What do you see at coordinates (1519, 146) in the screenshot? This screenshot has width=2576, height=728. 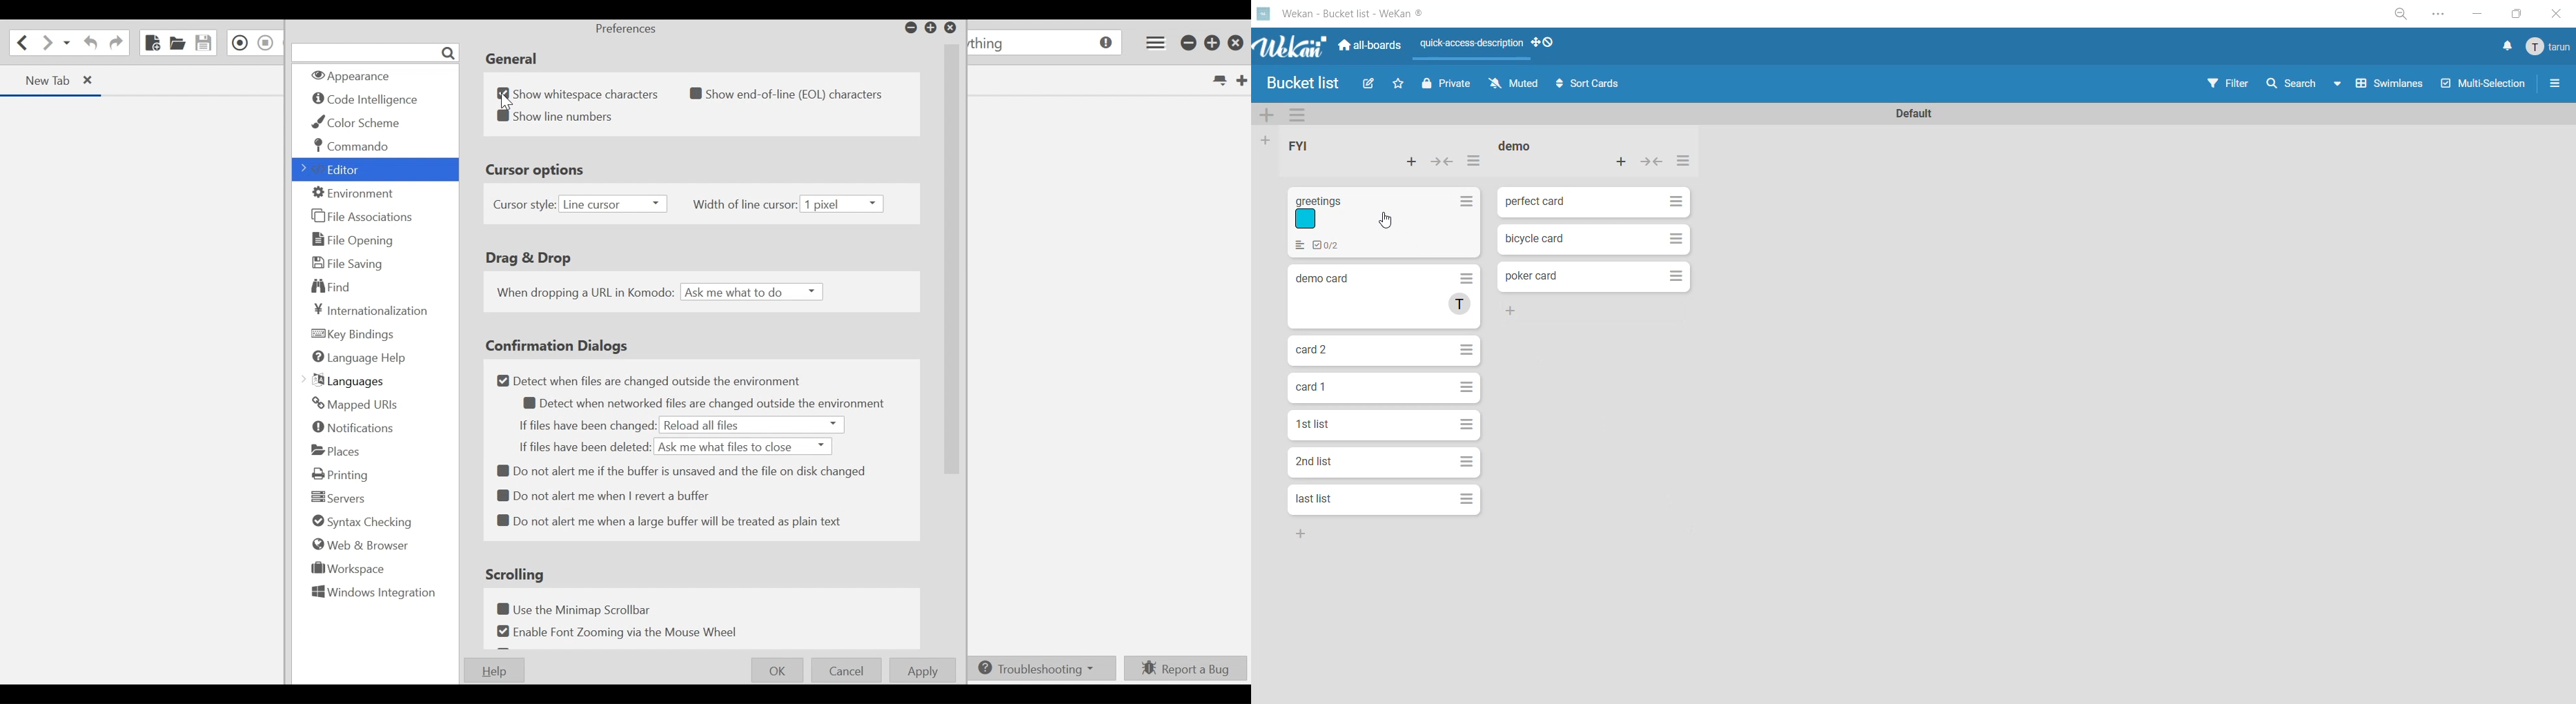 I see `demo` at bounding box center [1519, 146].